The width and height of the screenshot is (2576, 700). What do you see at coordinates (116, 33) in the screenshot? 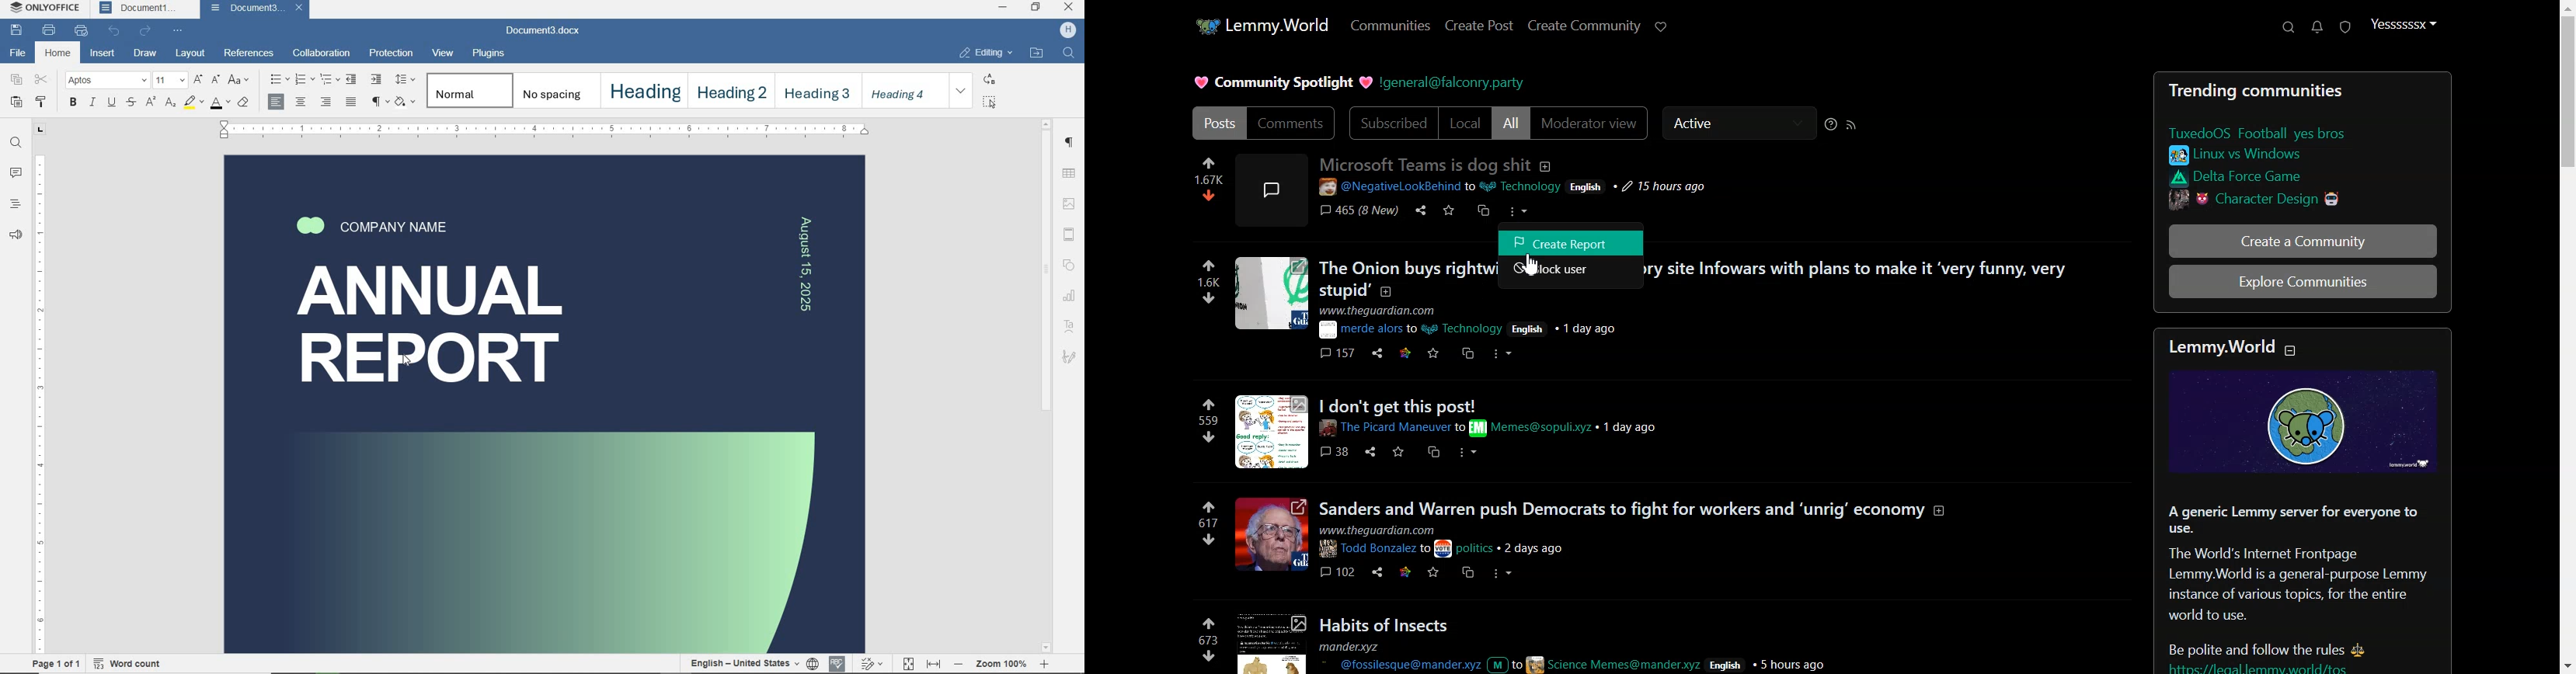
I see `undo` at bounding box center [116, 33].